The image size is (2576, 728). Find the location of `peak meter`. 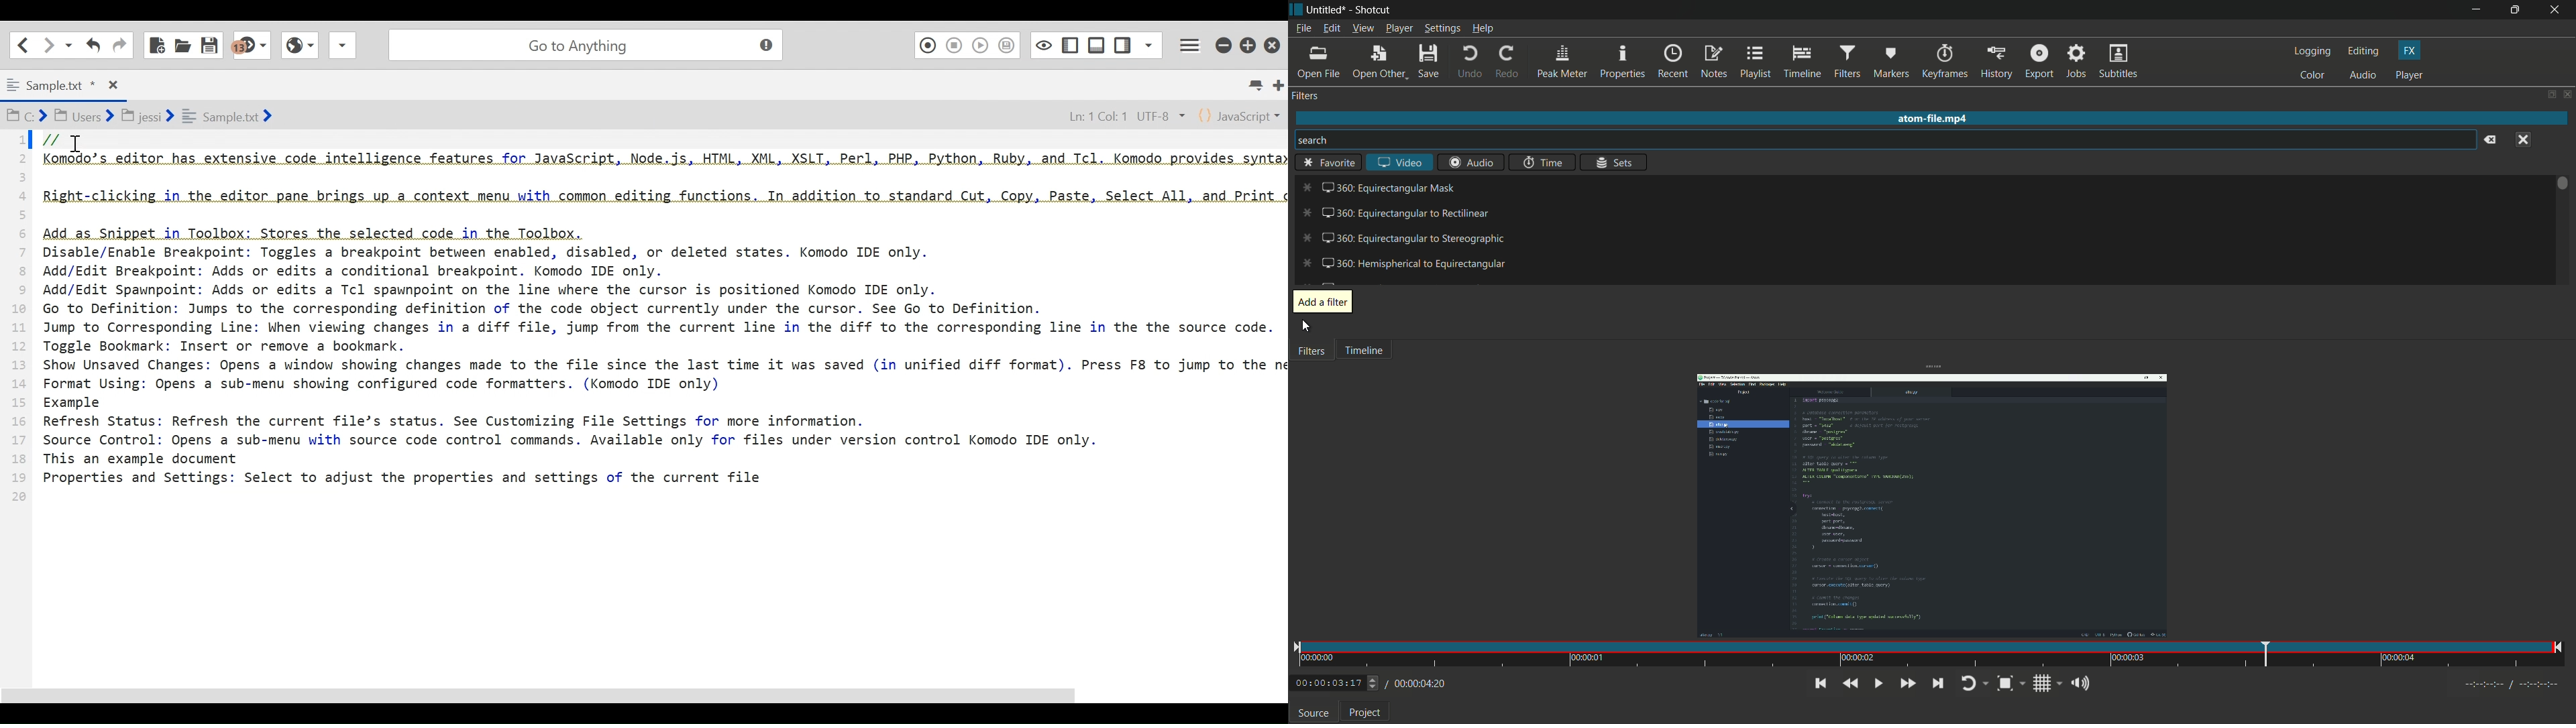

peak meter is located at coordinates (1562, 62).